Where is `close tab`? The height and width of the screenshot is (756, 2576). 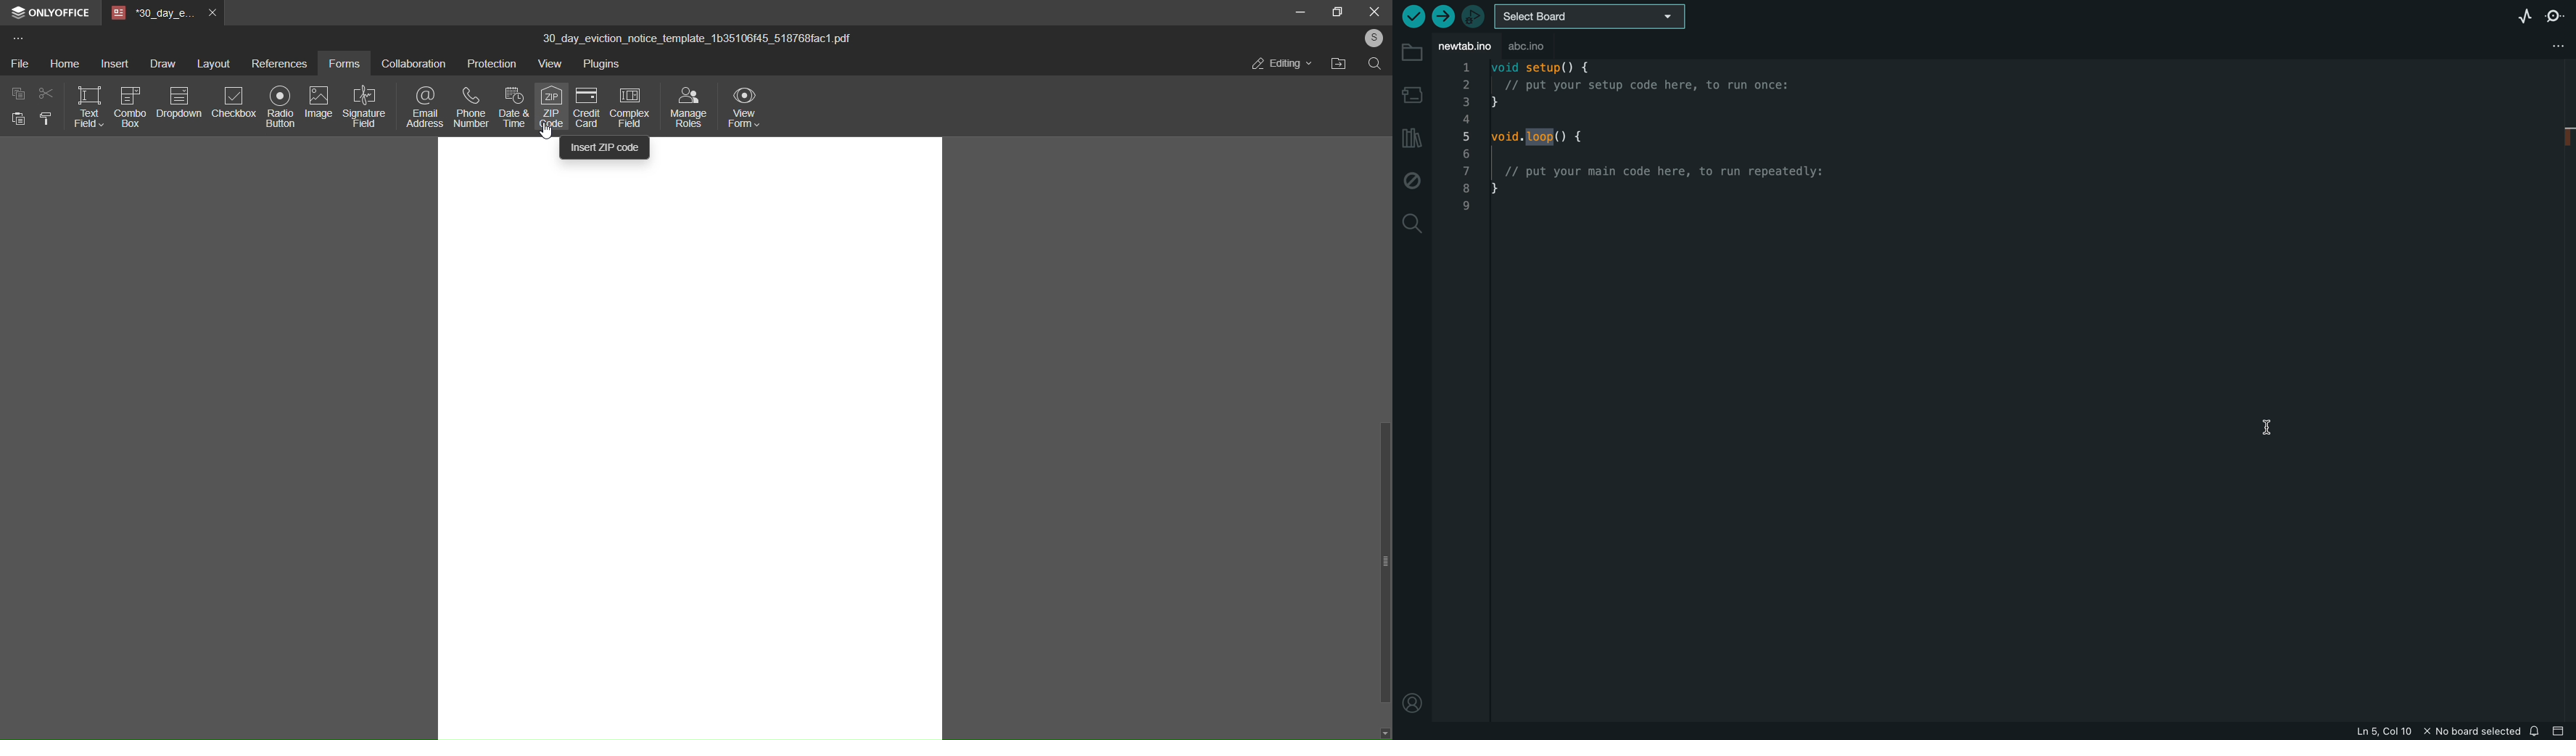
close tab is located at coordinates (216, 11).